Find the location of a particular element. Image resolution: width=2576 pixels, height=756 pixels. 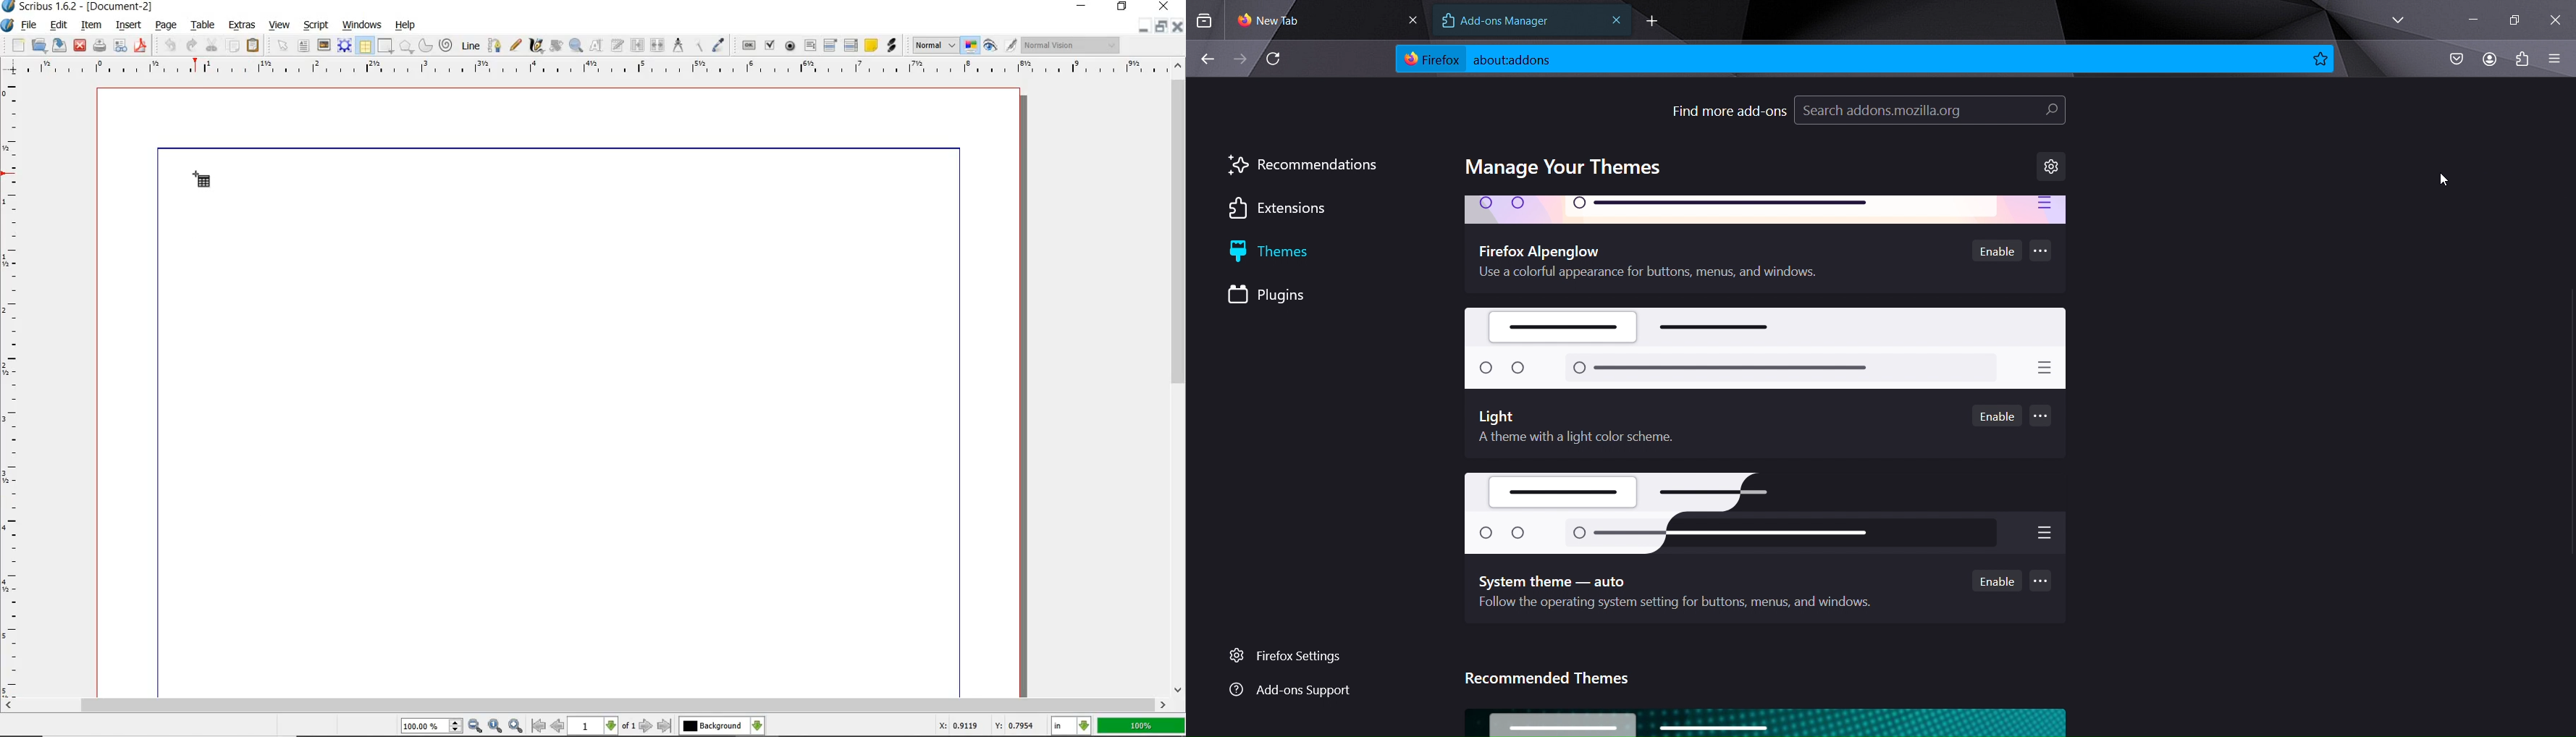

item is located at coordinates (94, 26).